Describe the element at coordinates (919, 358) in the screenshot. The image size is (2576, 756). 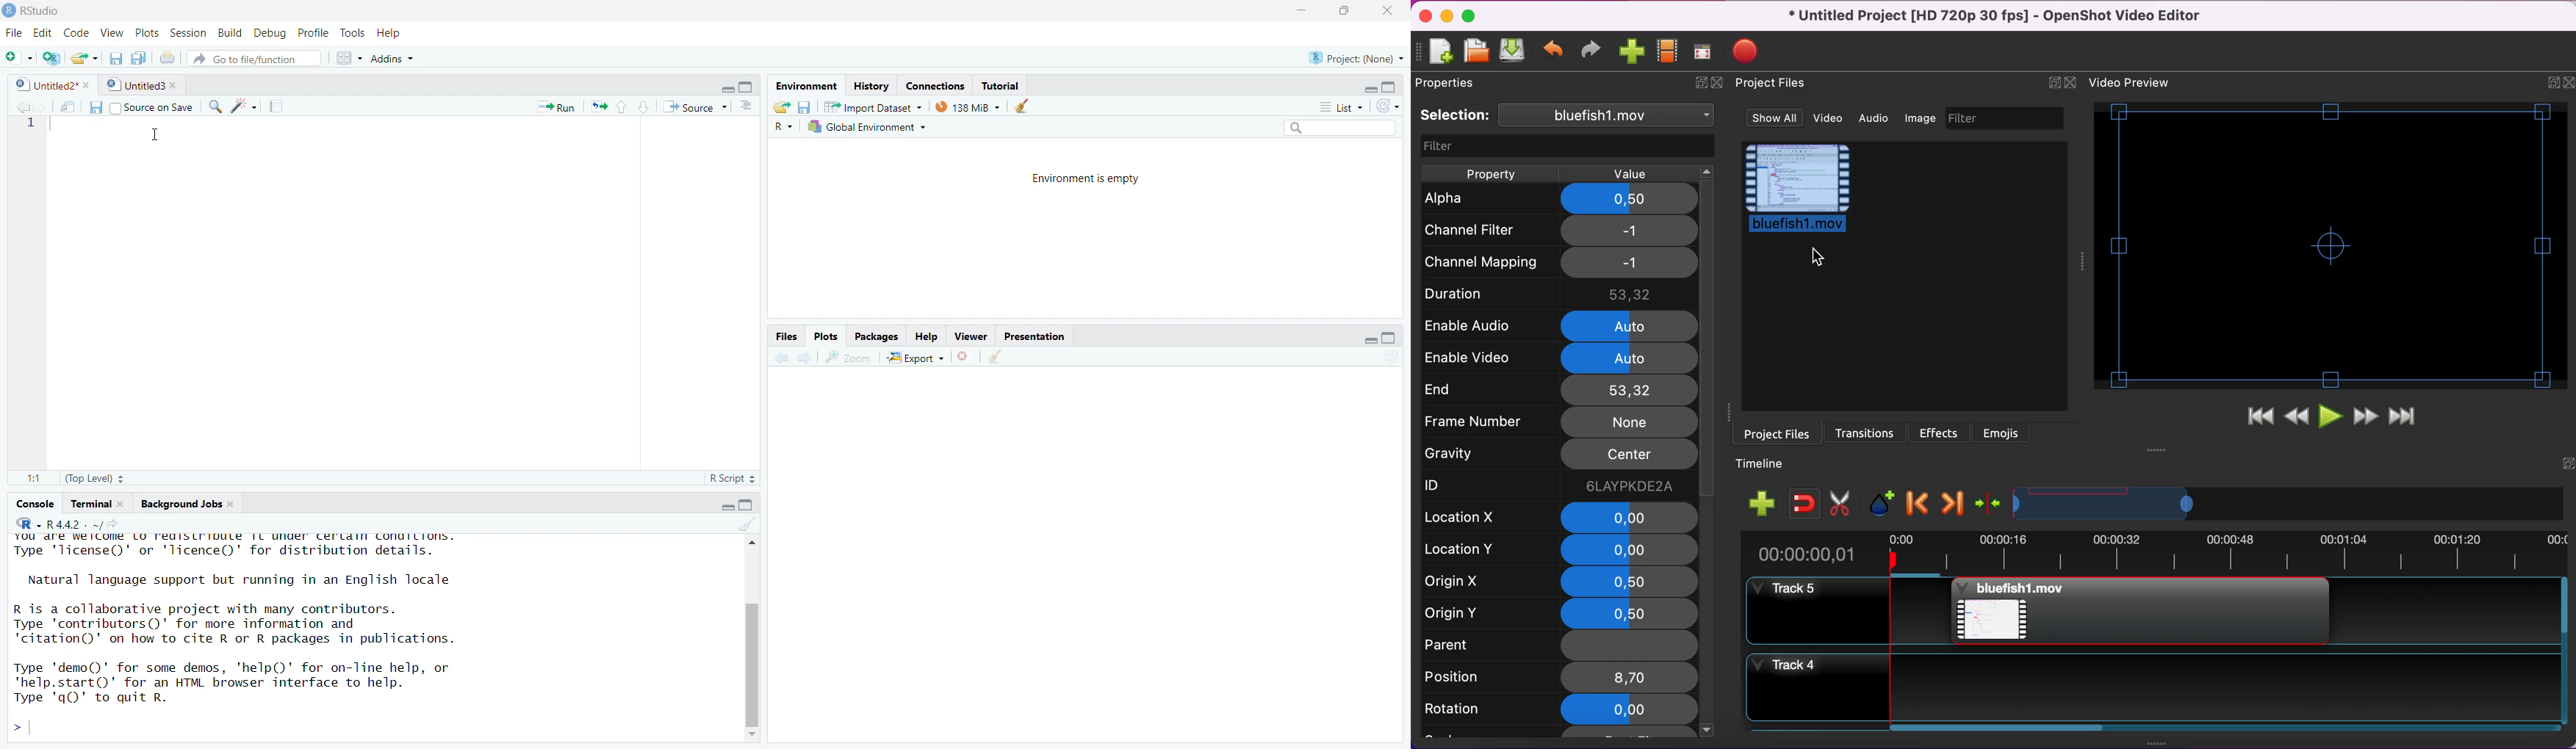
I see `~& Export +` at that location.